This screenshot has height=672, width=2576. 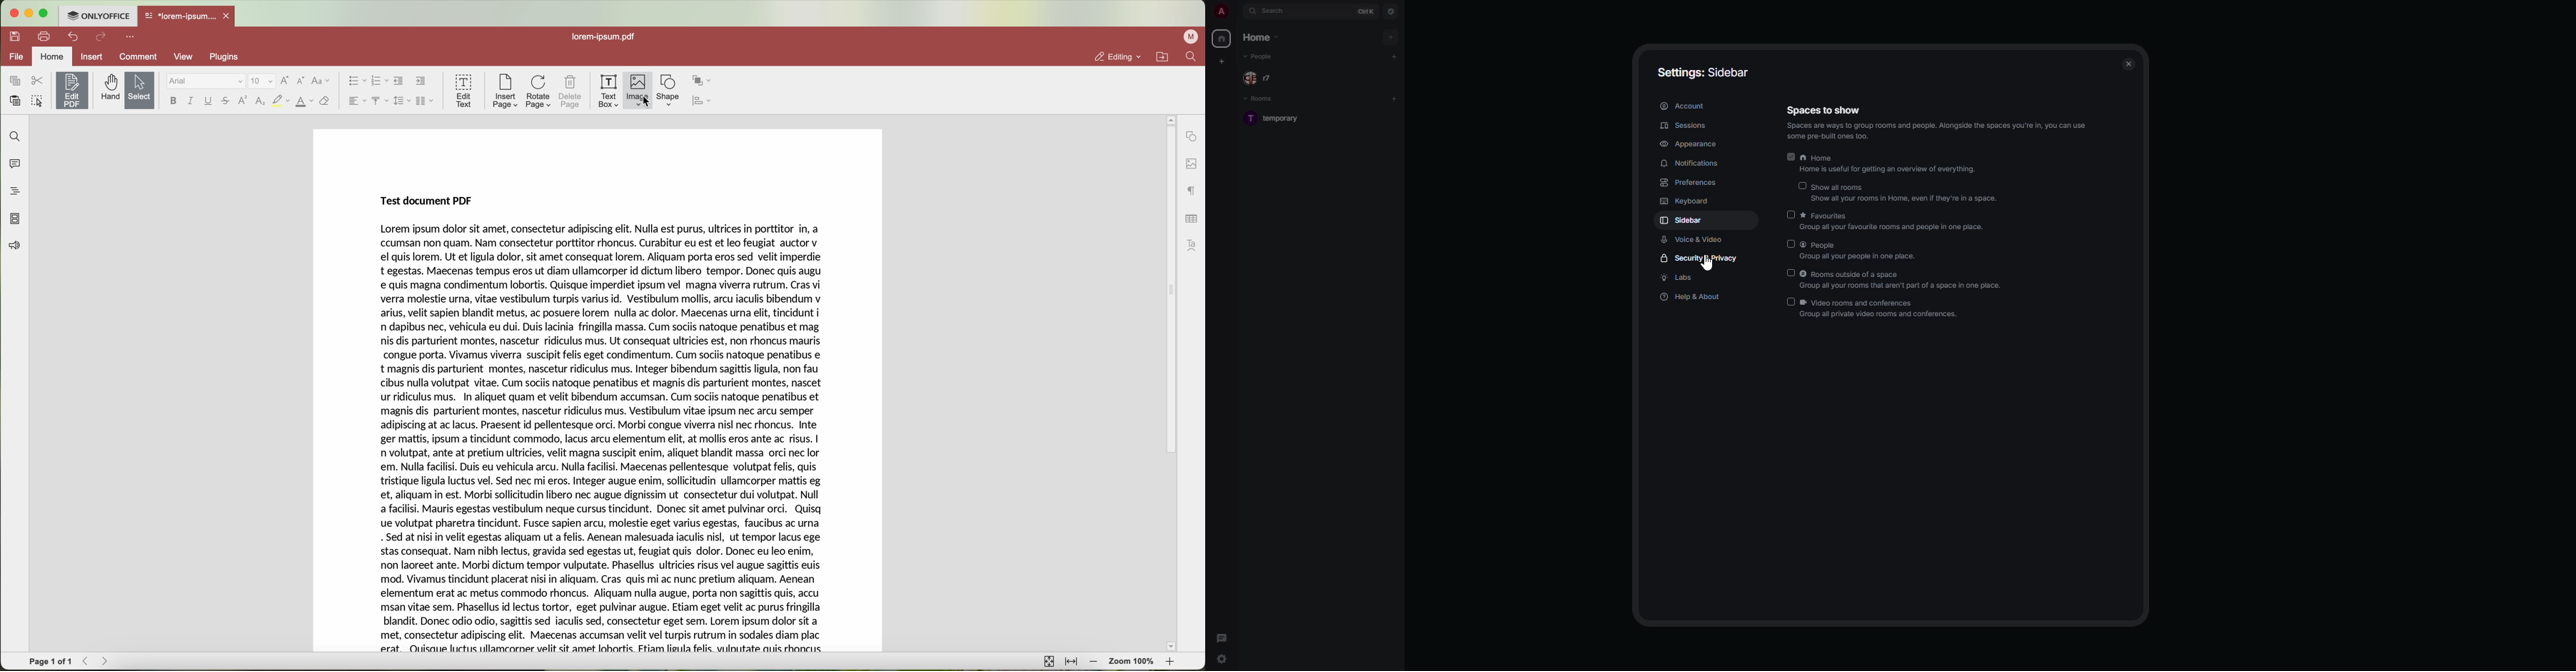 I want to click on keyboard, so click(x=1685, y=201).